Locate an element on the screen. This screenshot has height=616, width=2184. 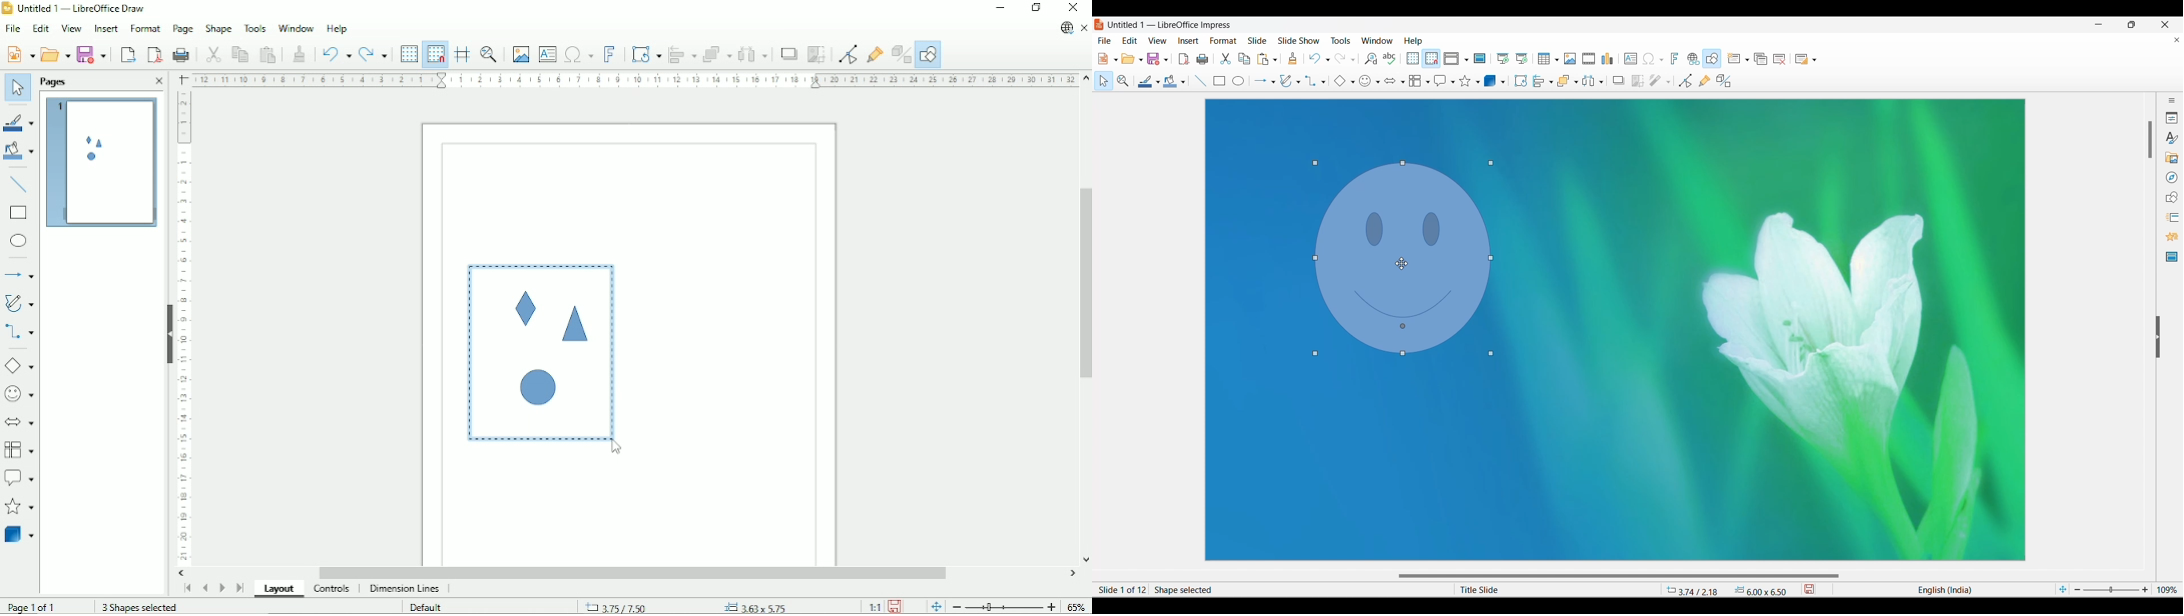
Edit is located at coordinates (1130, 40).